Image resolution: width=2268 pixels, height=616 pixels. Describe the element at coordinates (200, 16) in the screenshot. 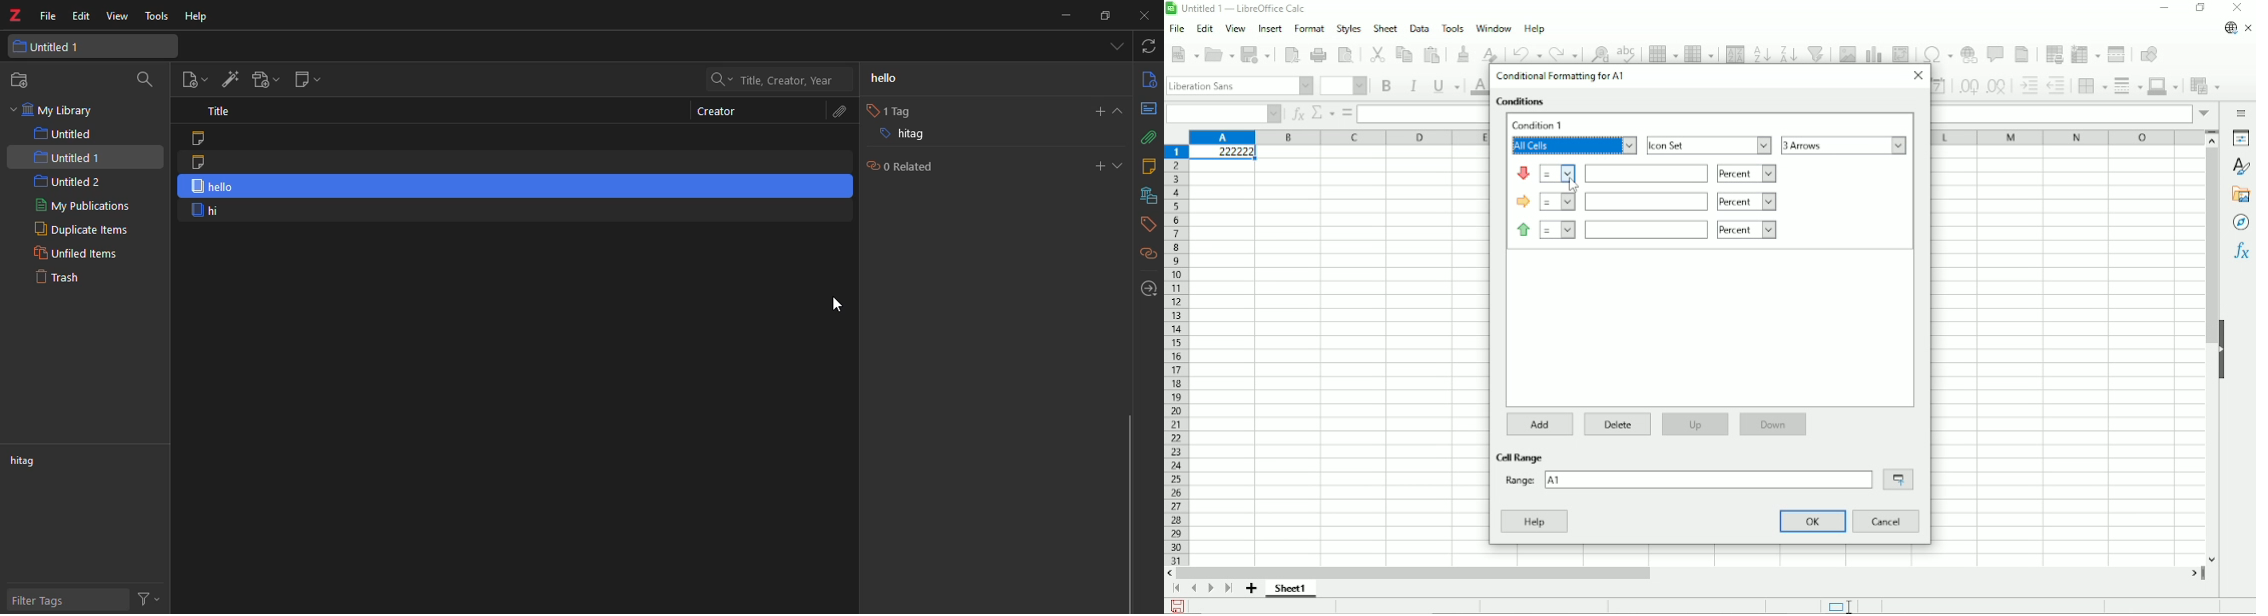

I see `help` at that location.